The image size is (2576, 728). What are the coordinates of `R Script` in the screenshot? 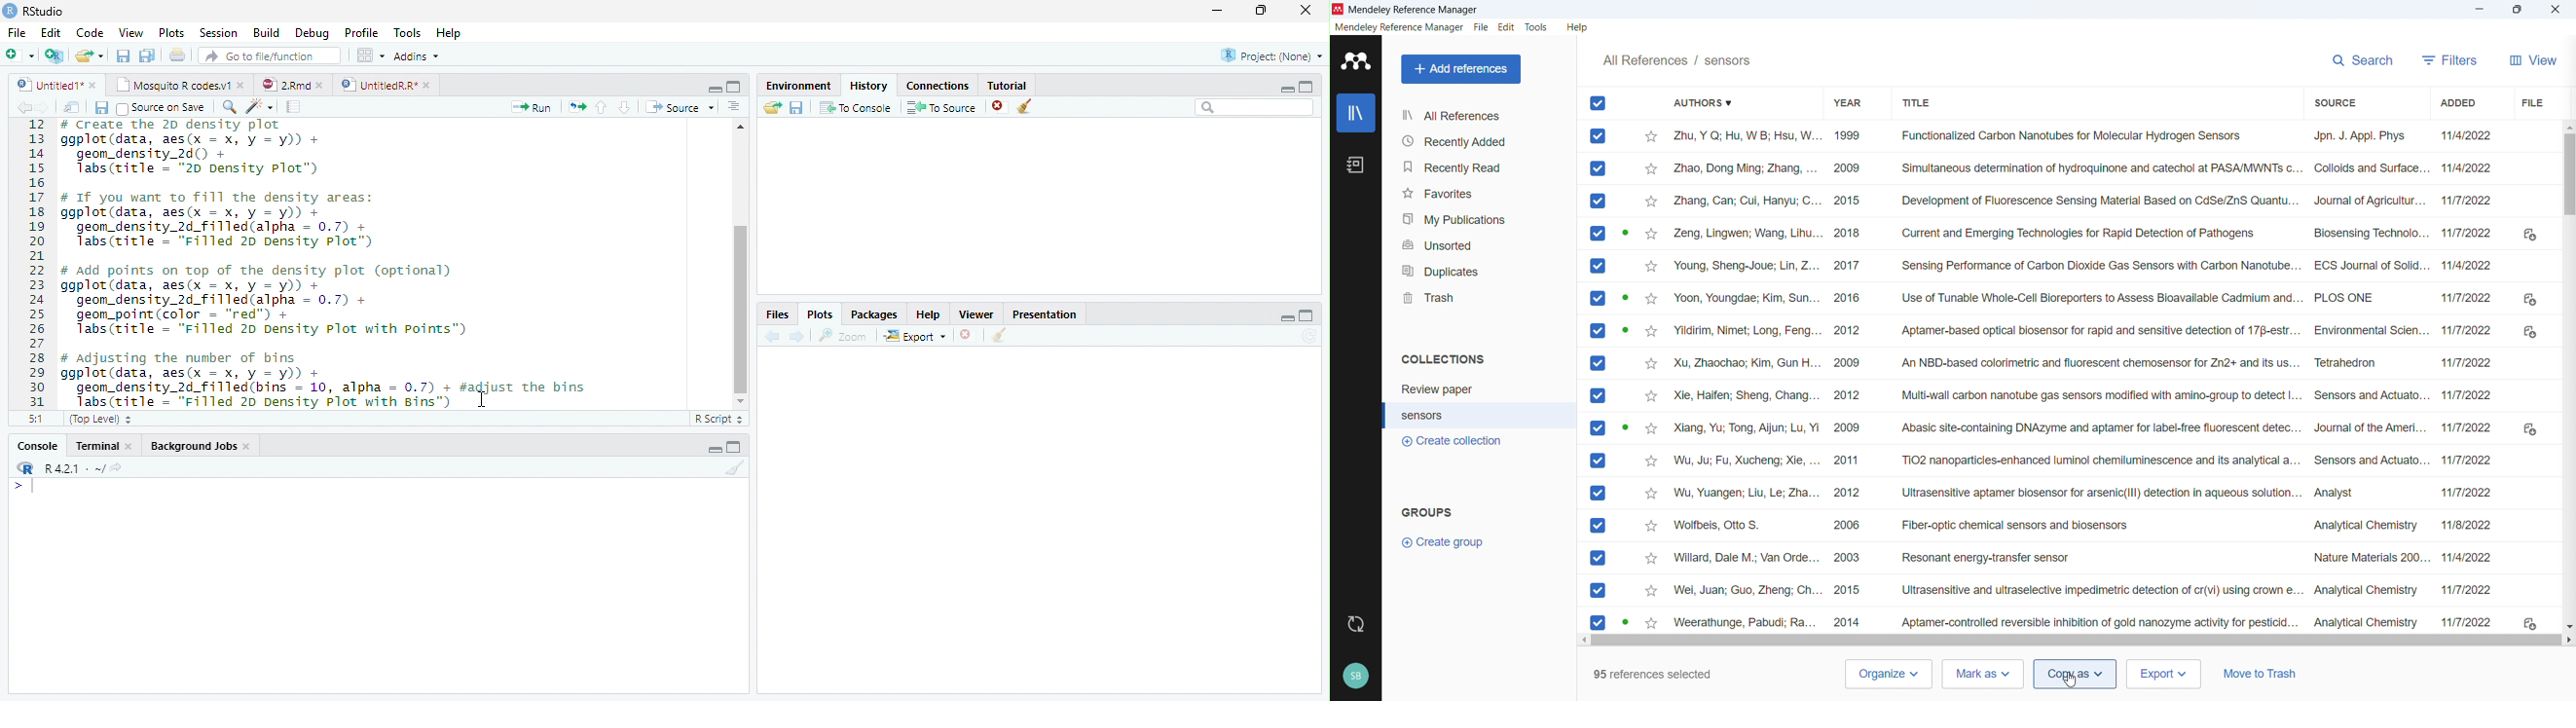 It's located at (719, 420).